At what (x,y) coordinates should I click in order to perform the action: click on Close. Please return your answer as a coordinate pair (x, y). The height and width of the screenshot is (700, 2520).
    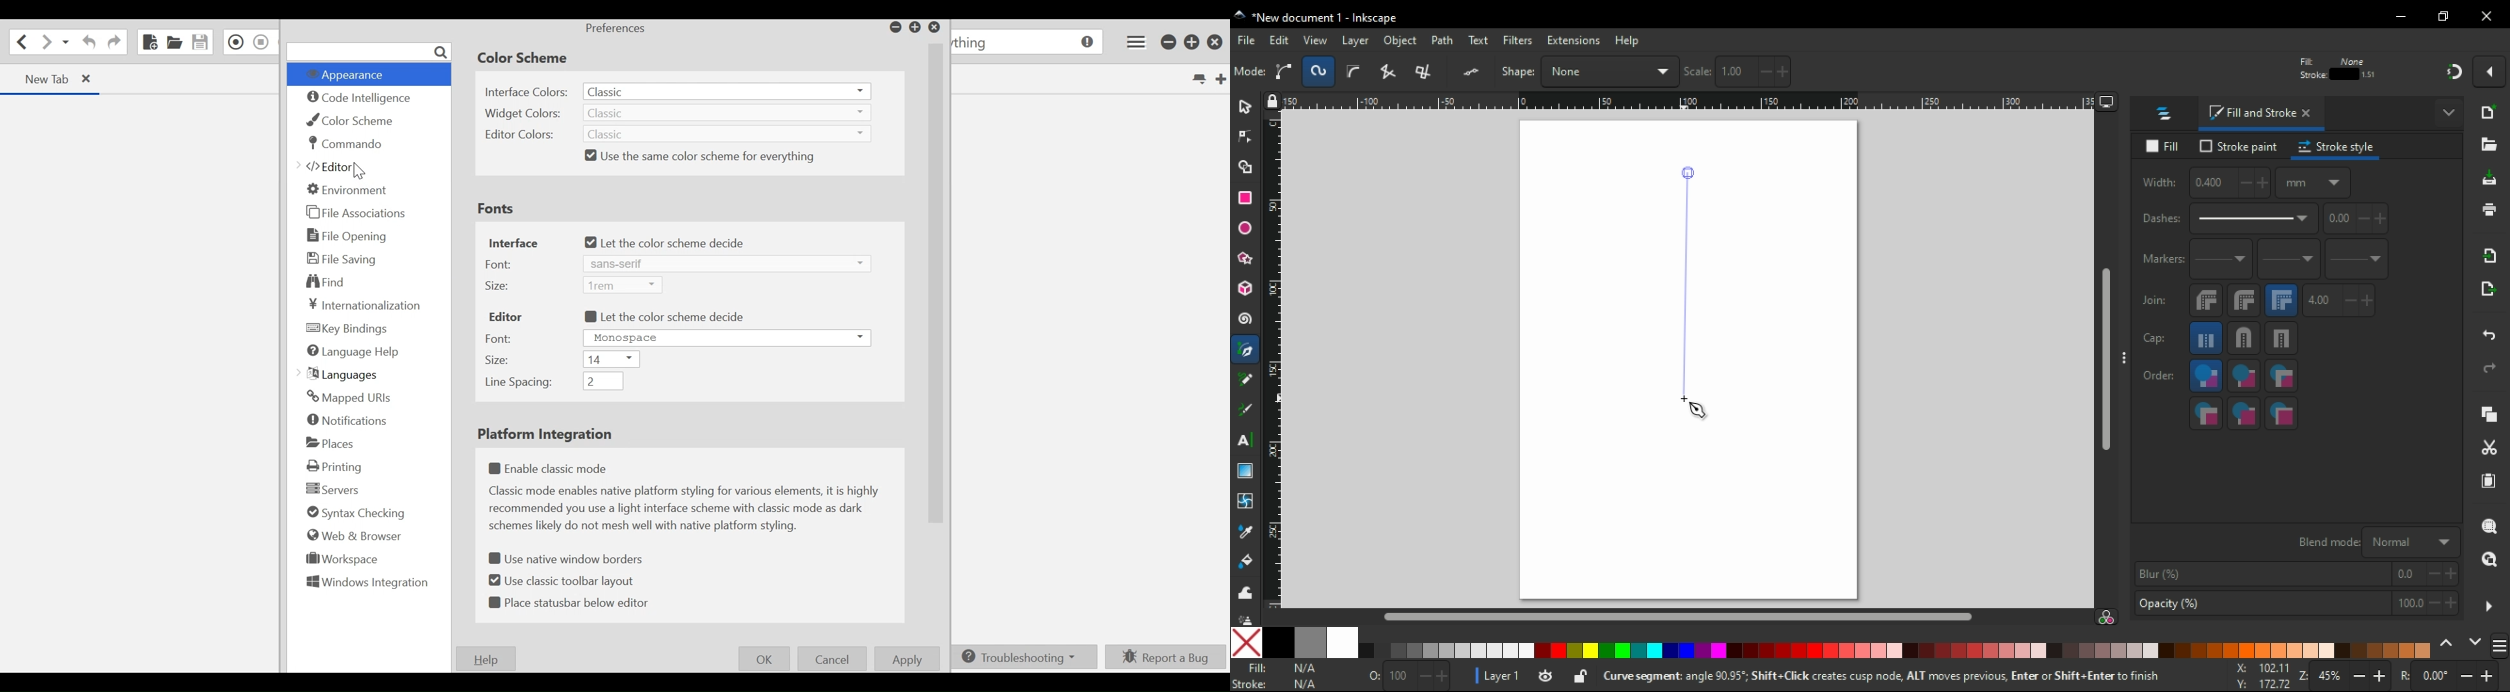
    Looking at the image, I should click on (1216, 42).